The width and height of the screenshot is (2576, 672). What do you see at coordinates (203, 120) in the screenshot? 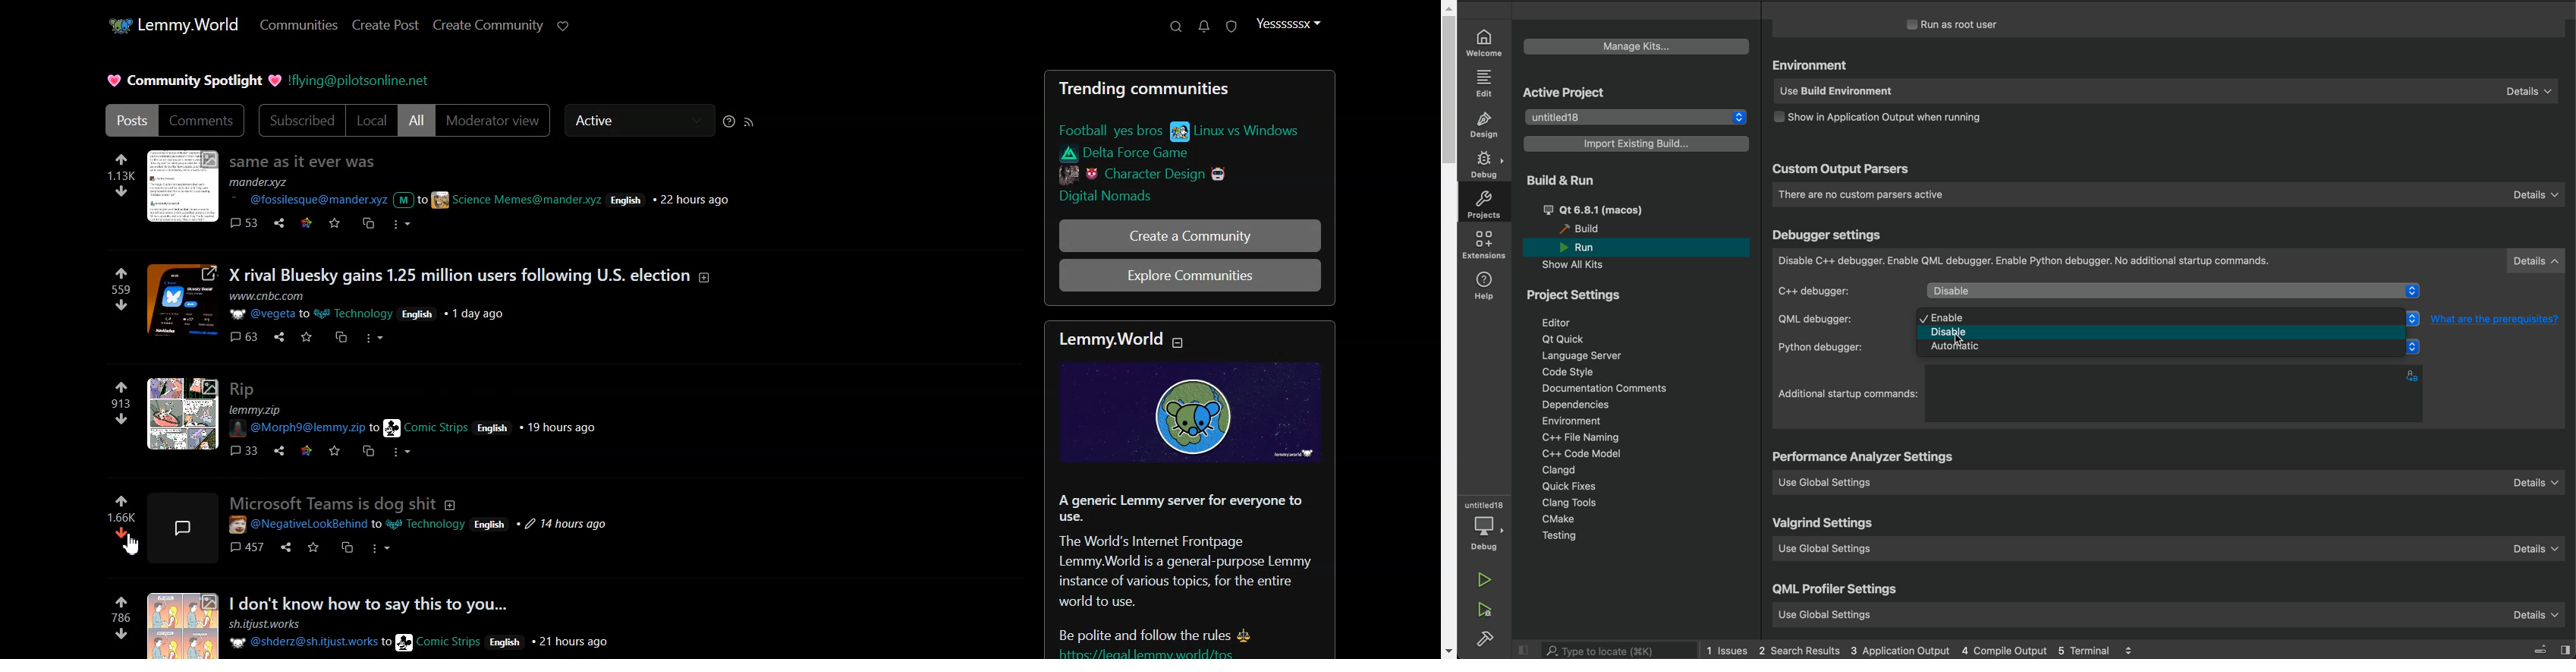
I see `Comments` at bounding box center [203, 120].